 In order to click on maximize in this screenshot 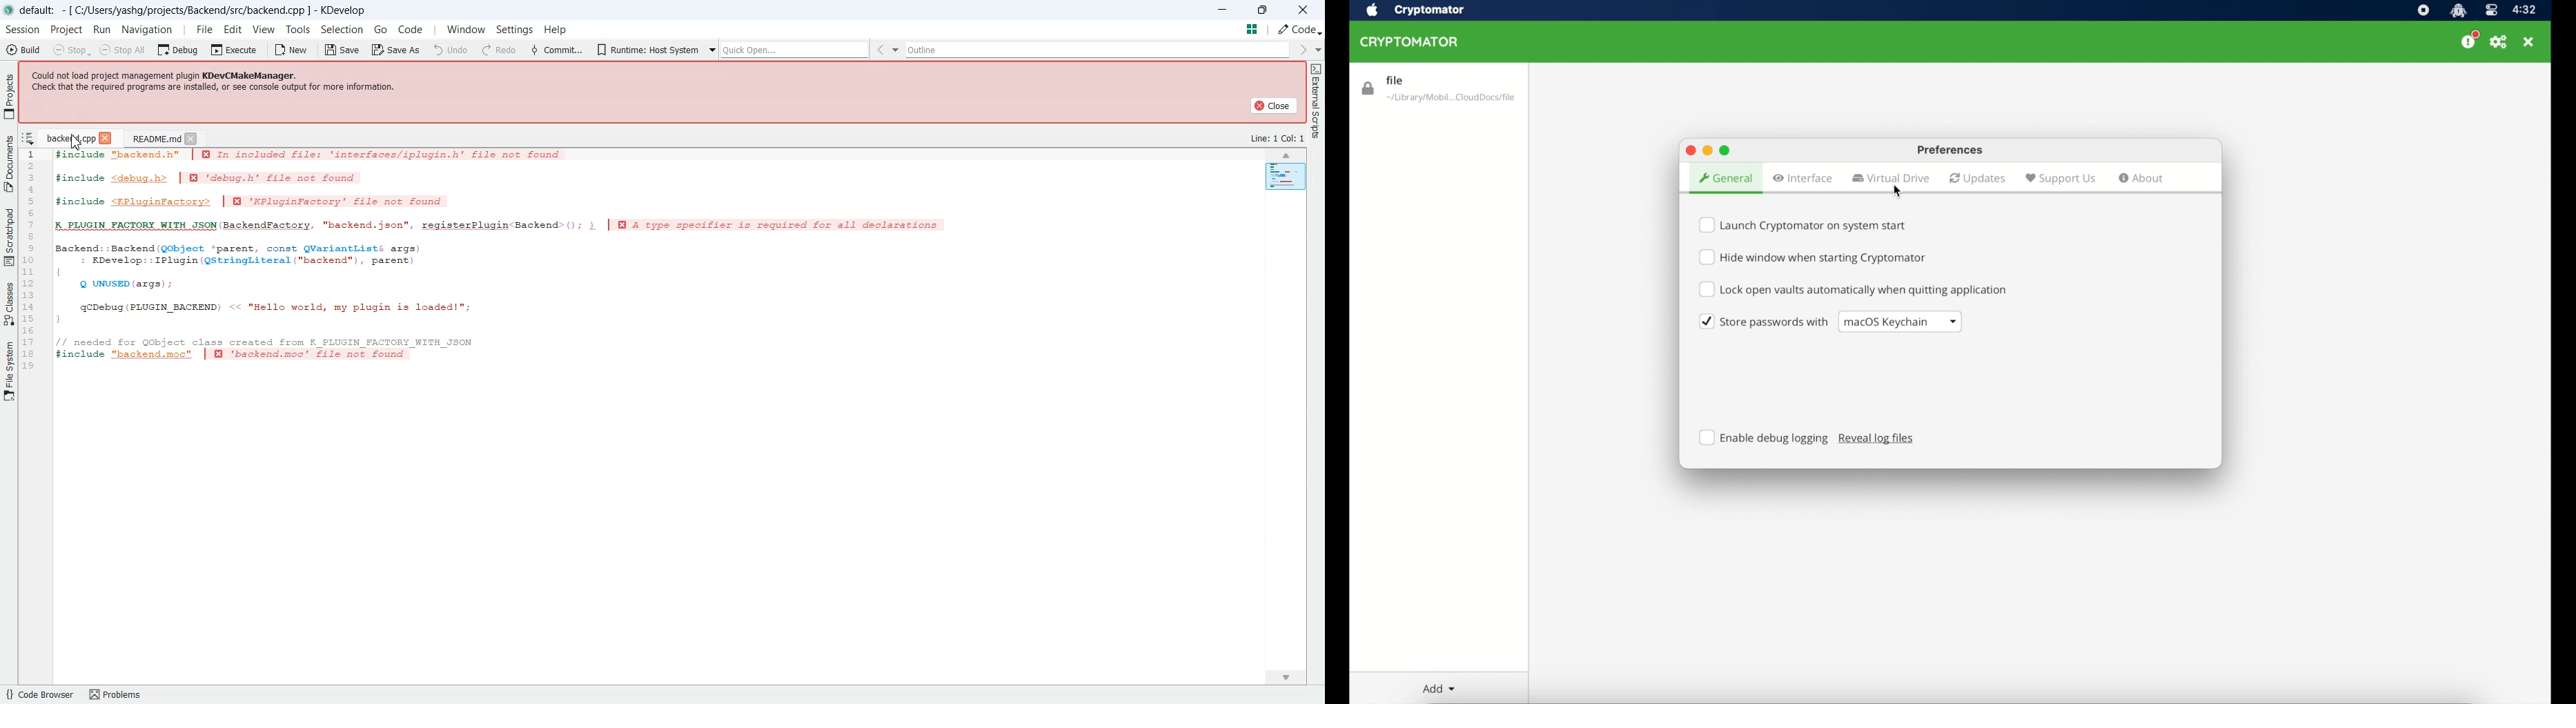, I will do `click(1726, 149)`.